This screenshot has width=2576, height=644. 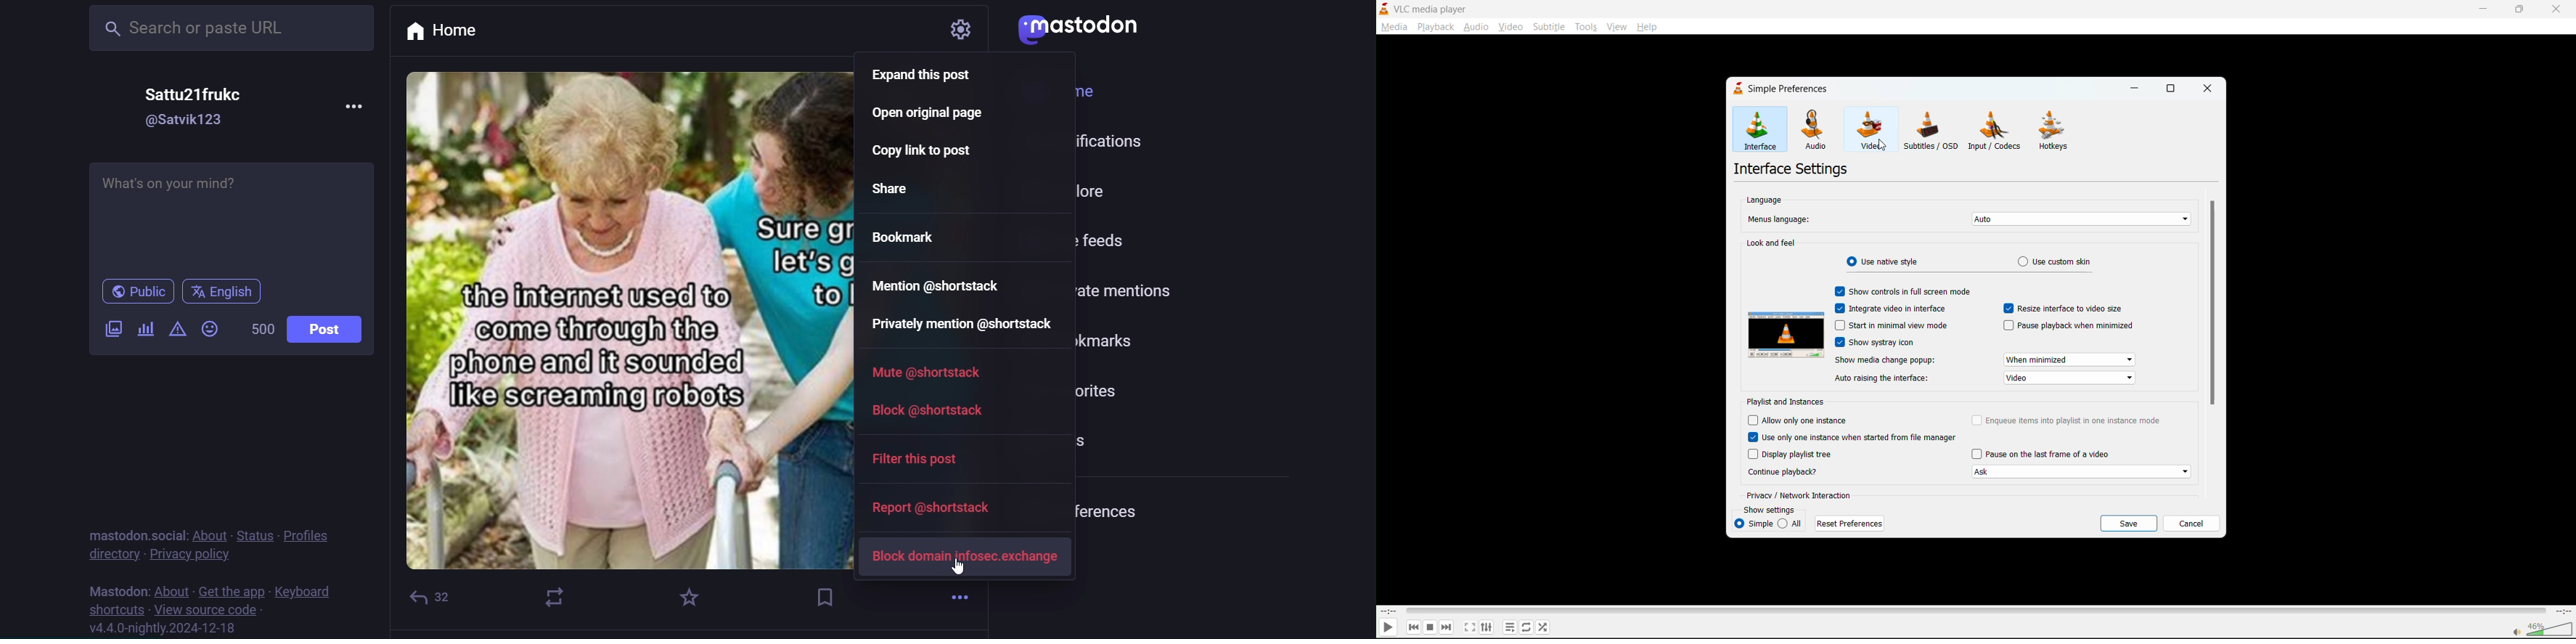 I want to click on block domain, so click(x=966, y=557).